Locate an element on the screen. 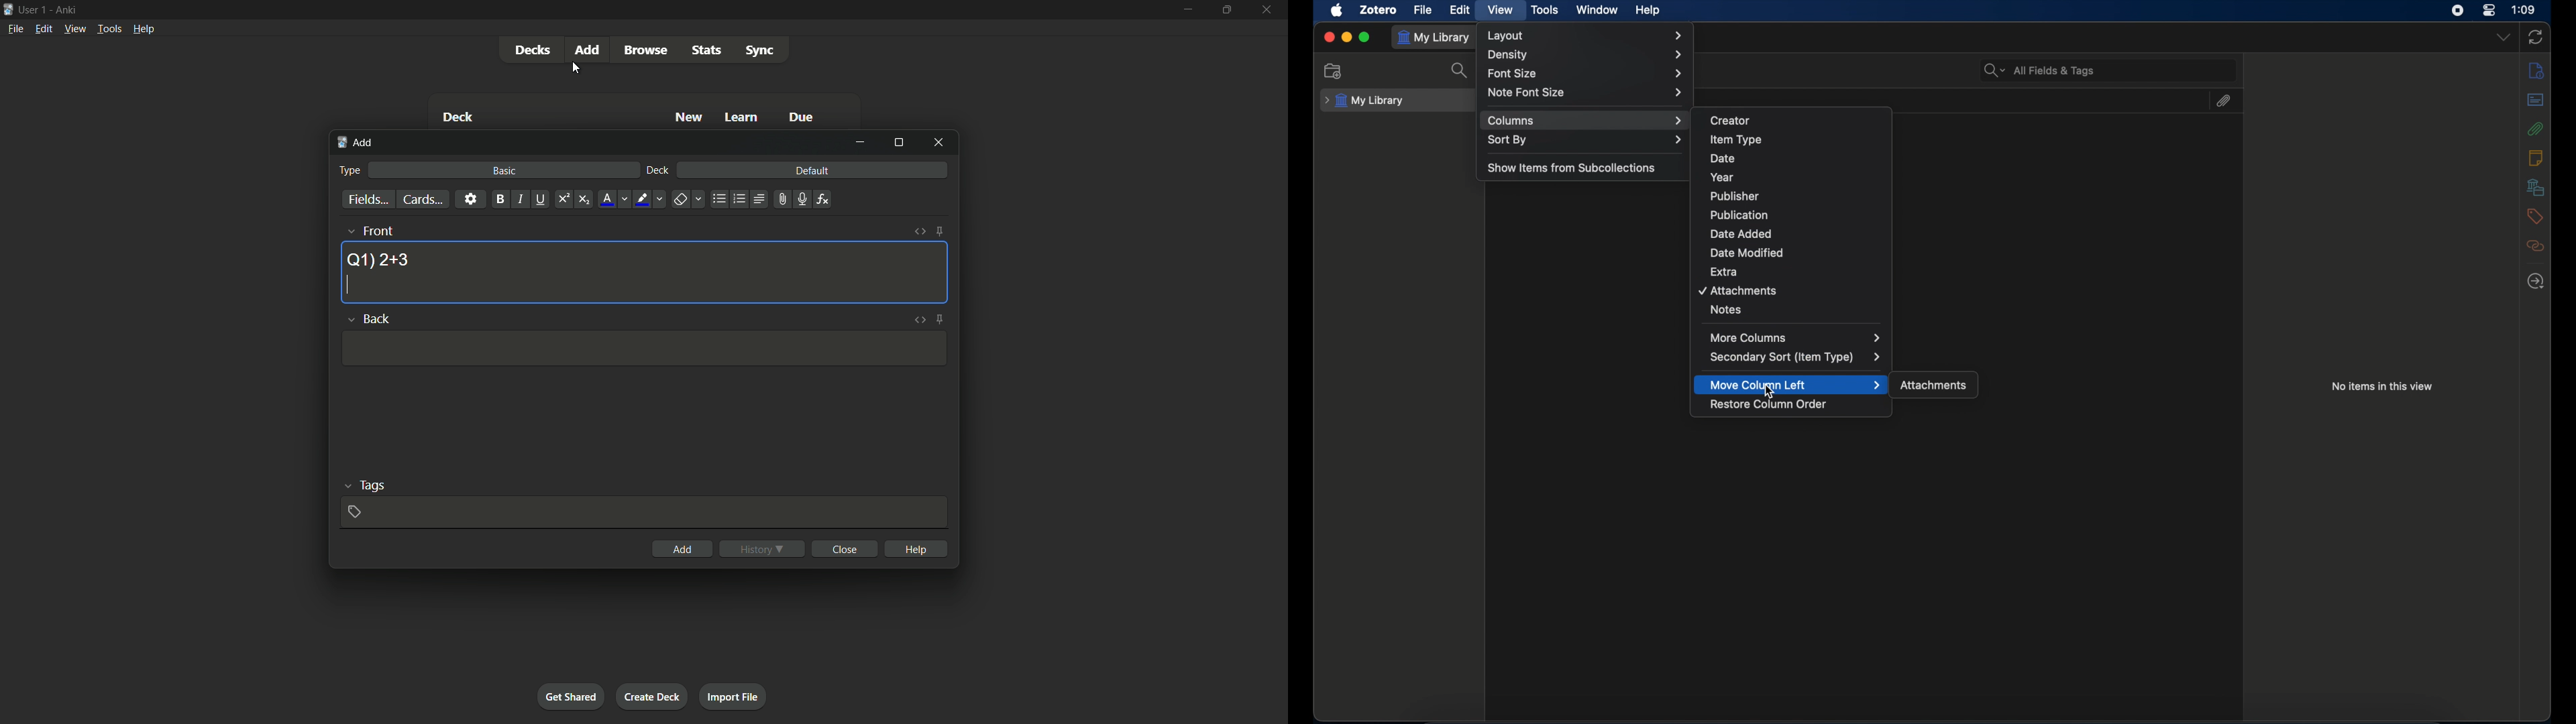  stats is located at coordinates (708, 50).